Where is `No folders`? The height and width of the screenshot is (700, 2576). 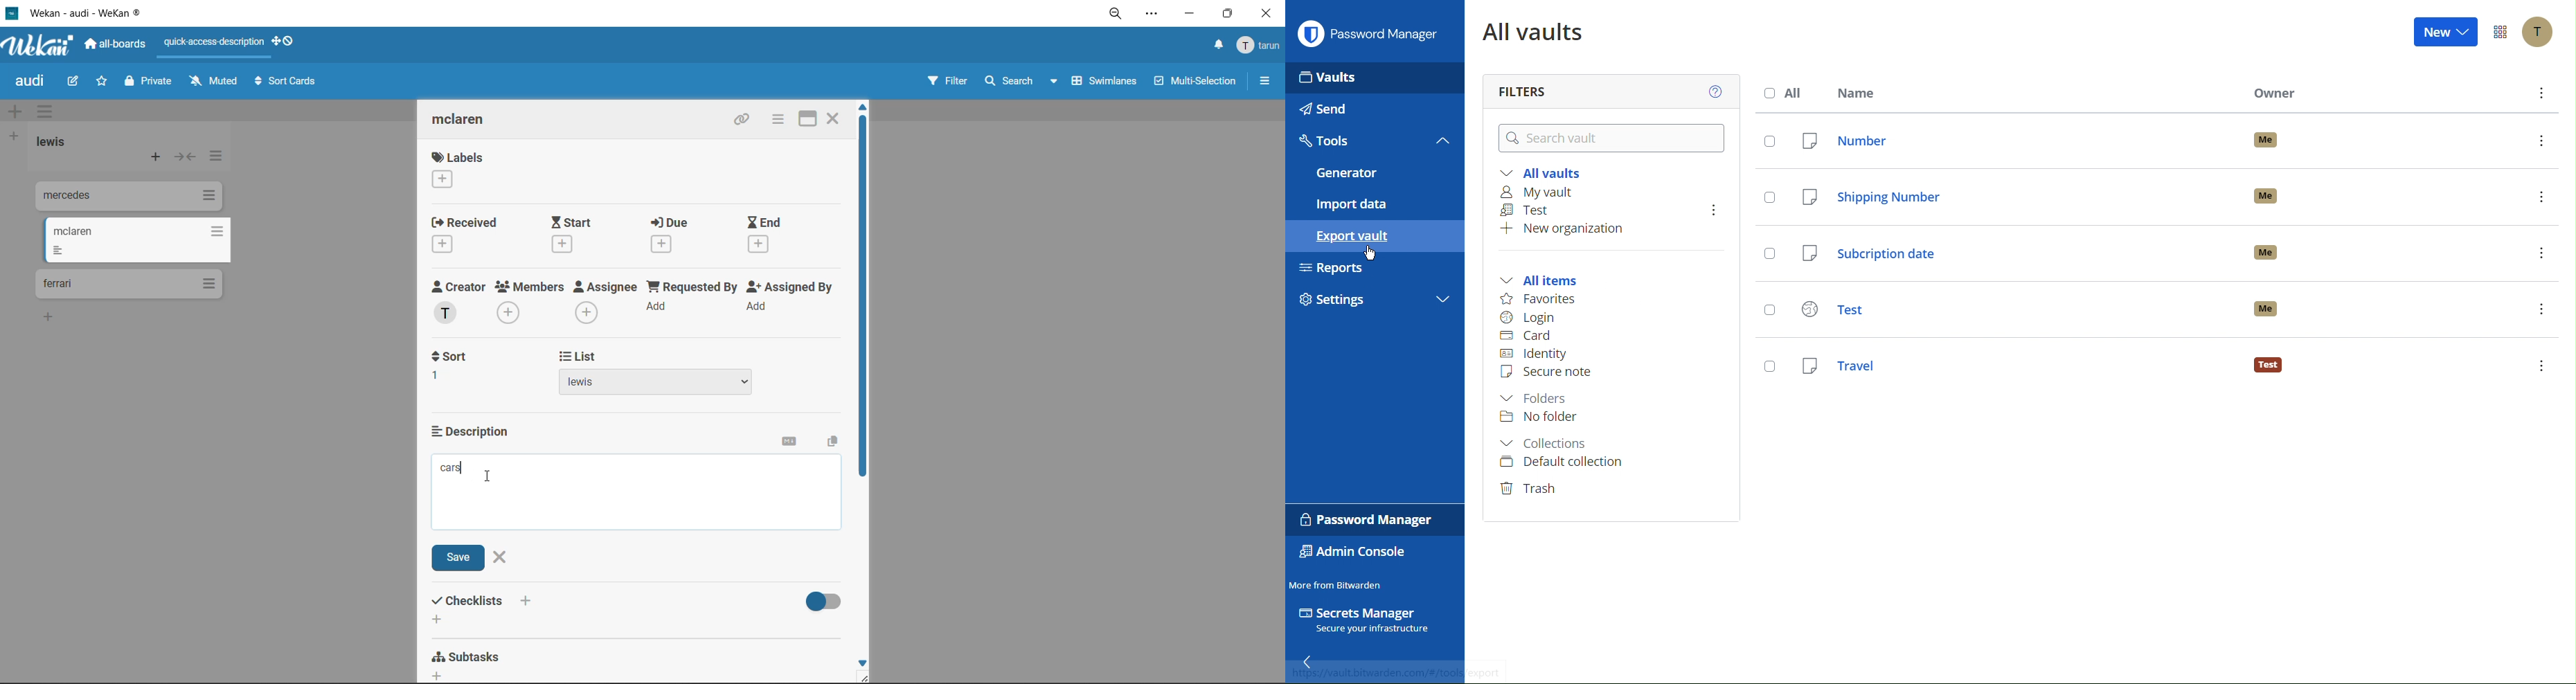
No folders is located at coordinates (1541, 418).